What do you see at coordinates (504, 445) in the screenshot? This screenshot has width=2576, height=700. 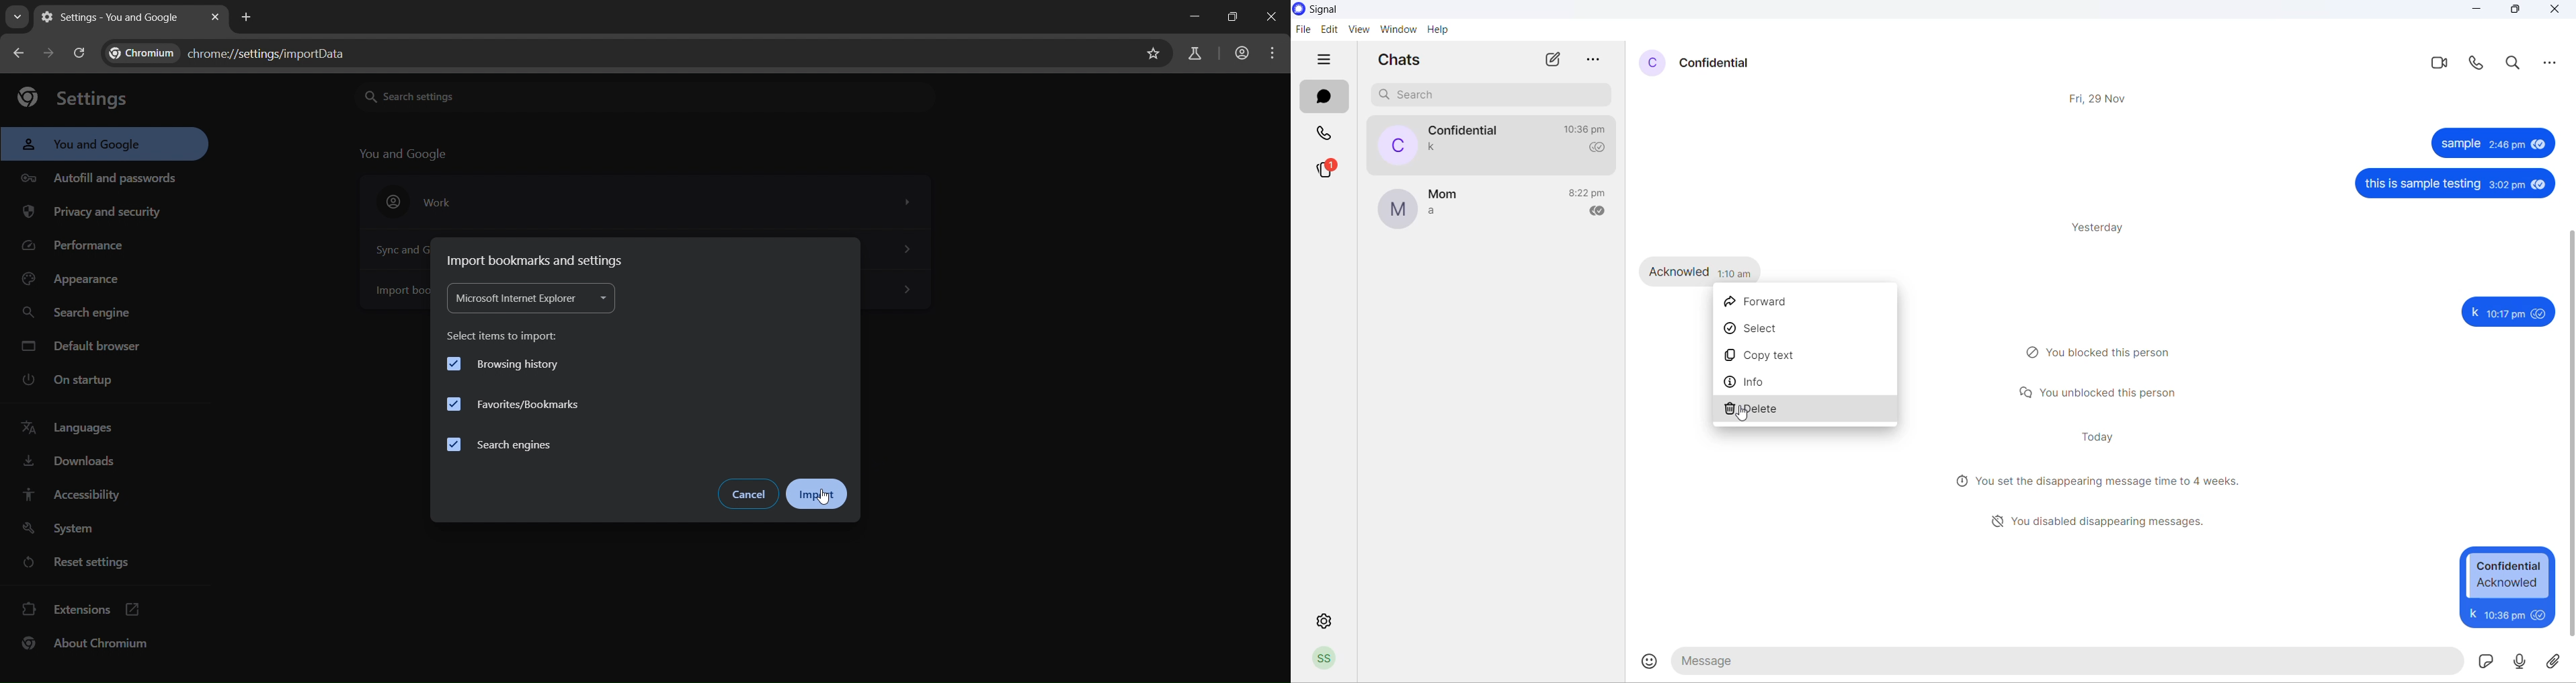 I see `search engines` at bounding box center [504, 445].